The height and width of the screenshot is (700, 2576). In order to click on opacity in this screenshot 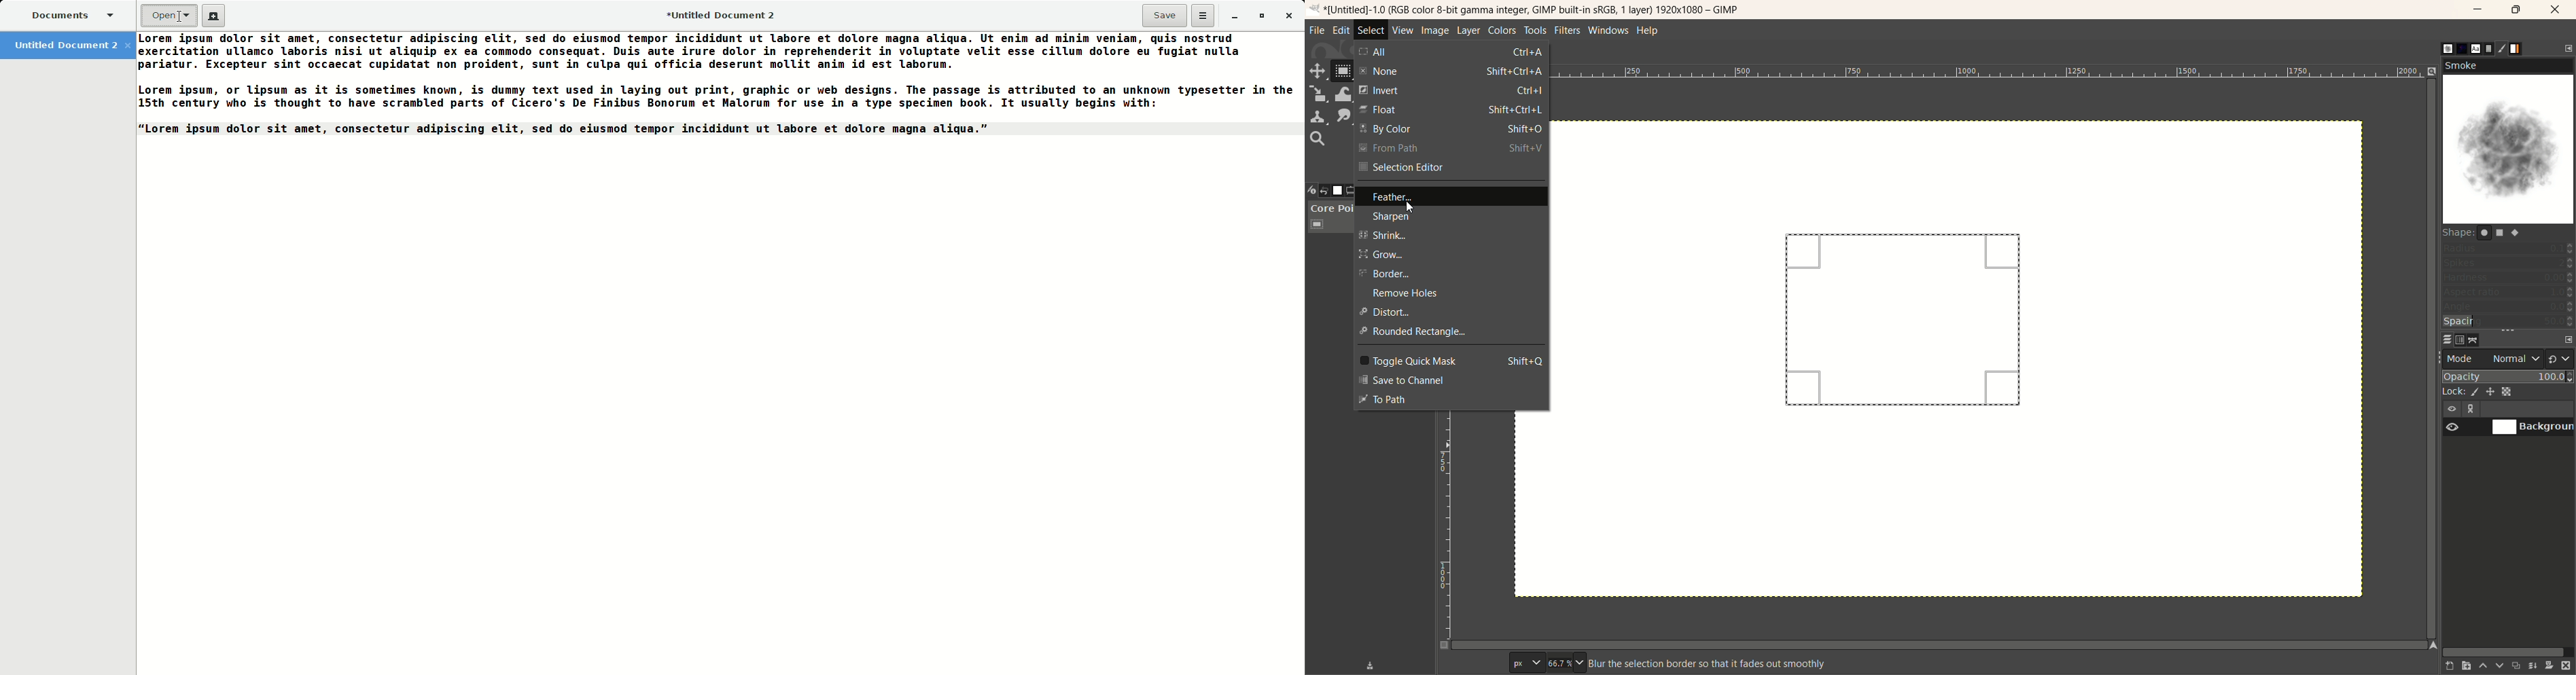, I will do `click(2507, 376)`.